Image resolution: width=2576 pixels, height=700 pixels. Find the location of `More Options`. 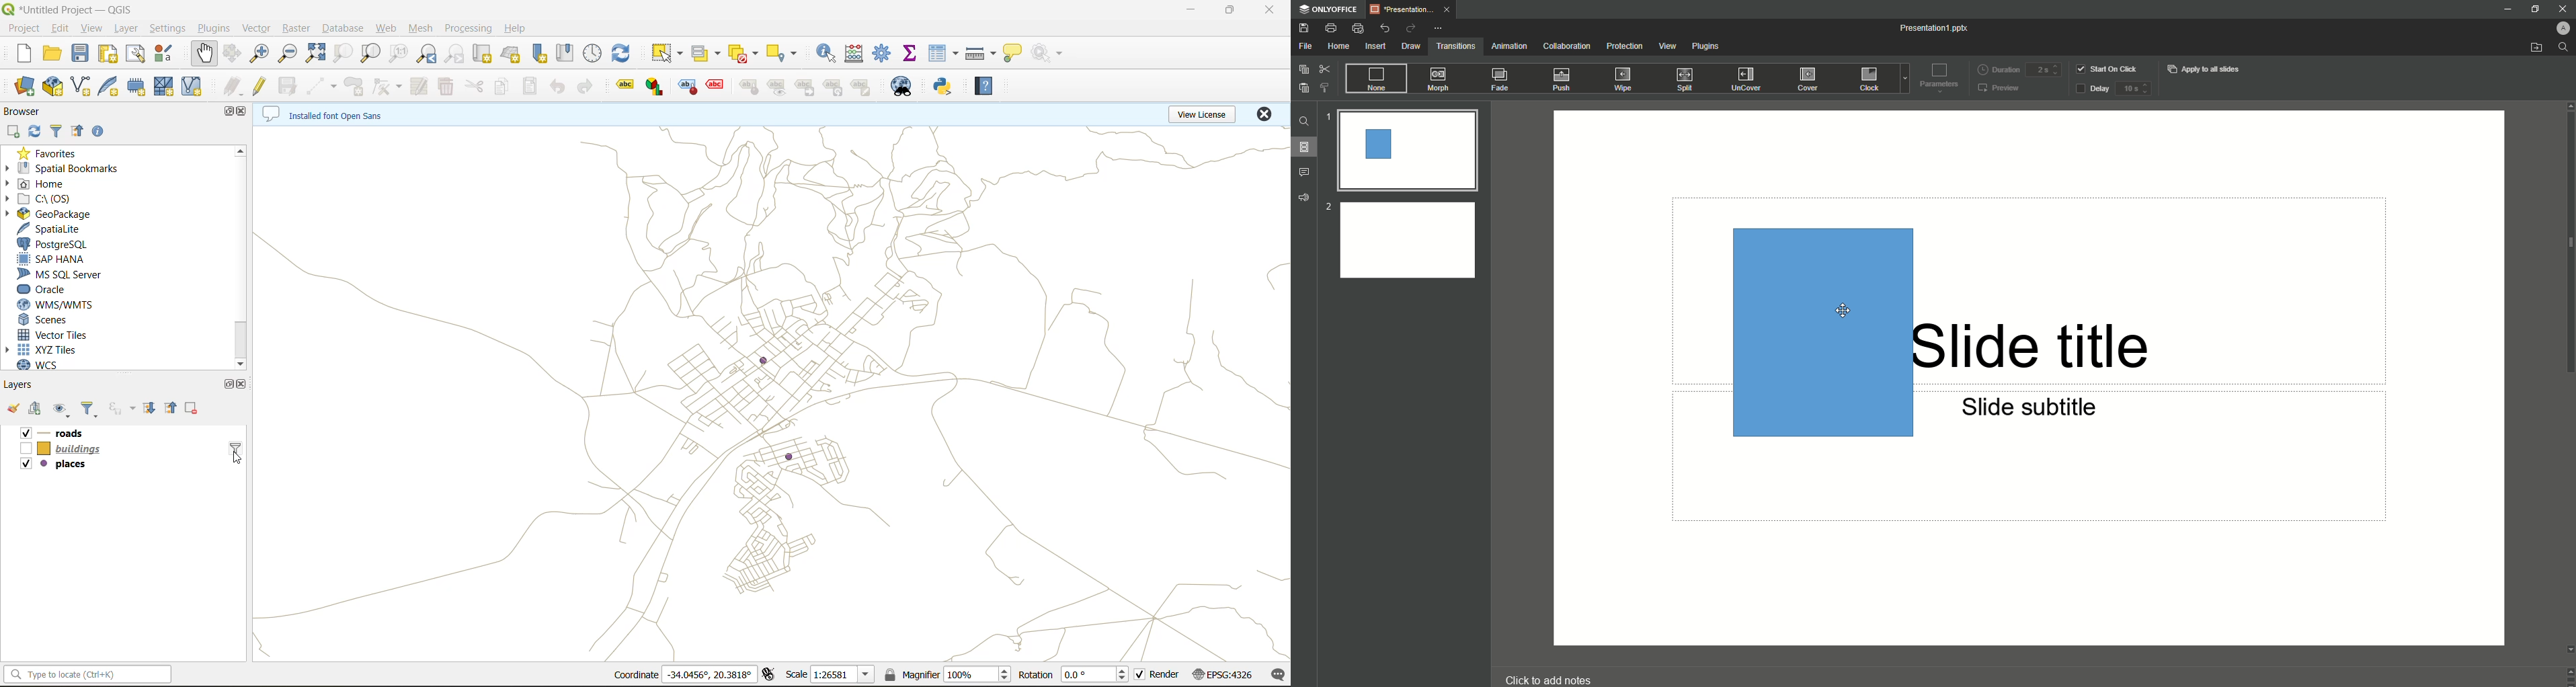

More Options is located at coordinates (1438, 29).